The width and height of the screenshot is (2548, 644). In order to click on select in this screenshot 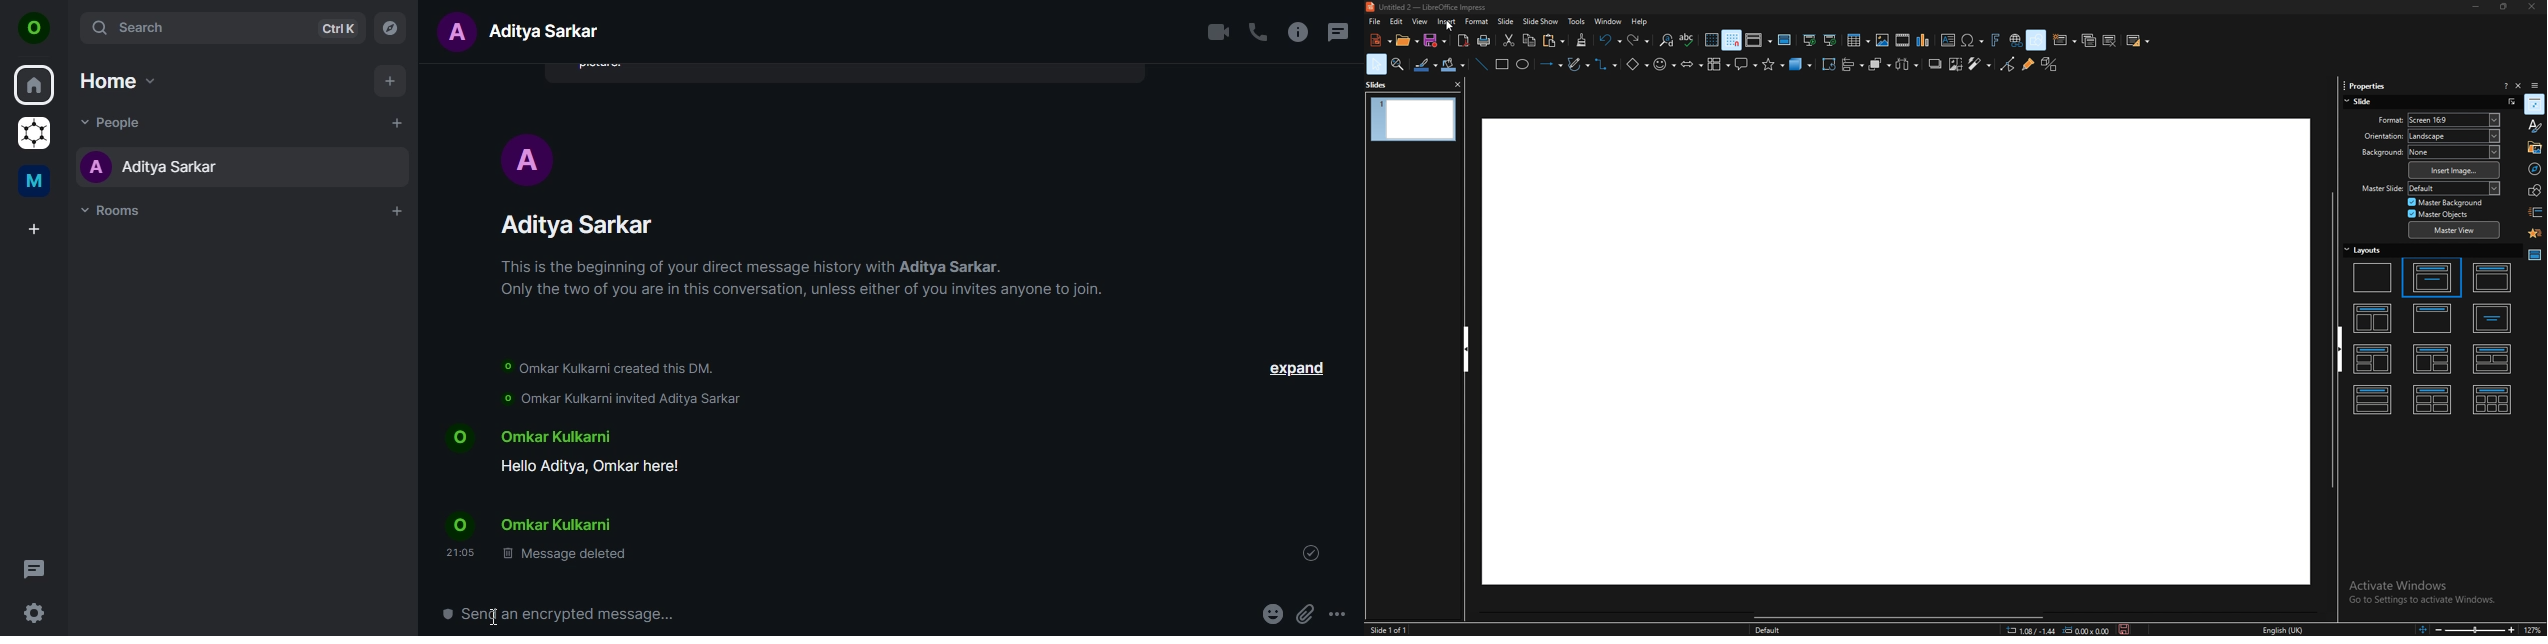, I will do `click(1376, 64)`.